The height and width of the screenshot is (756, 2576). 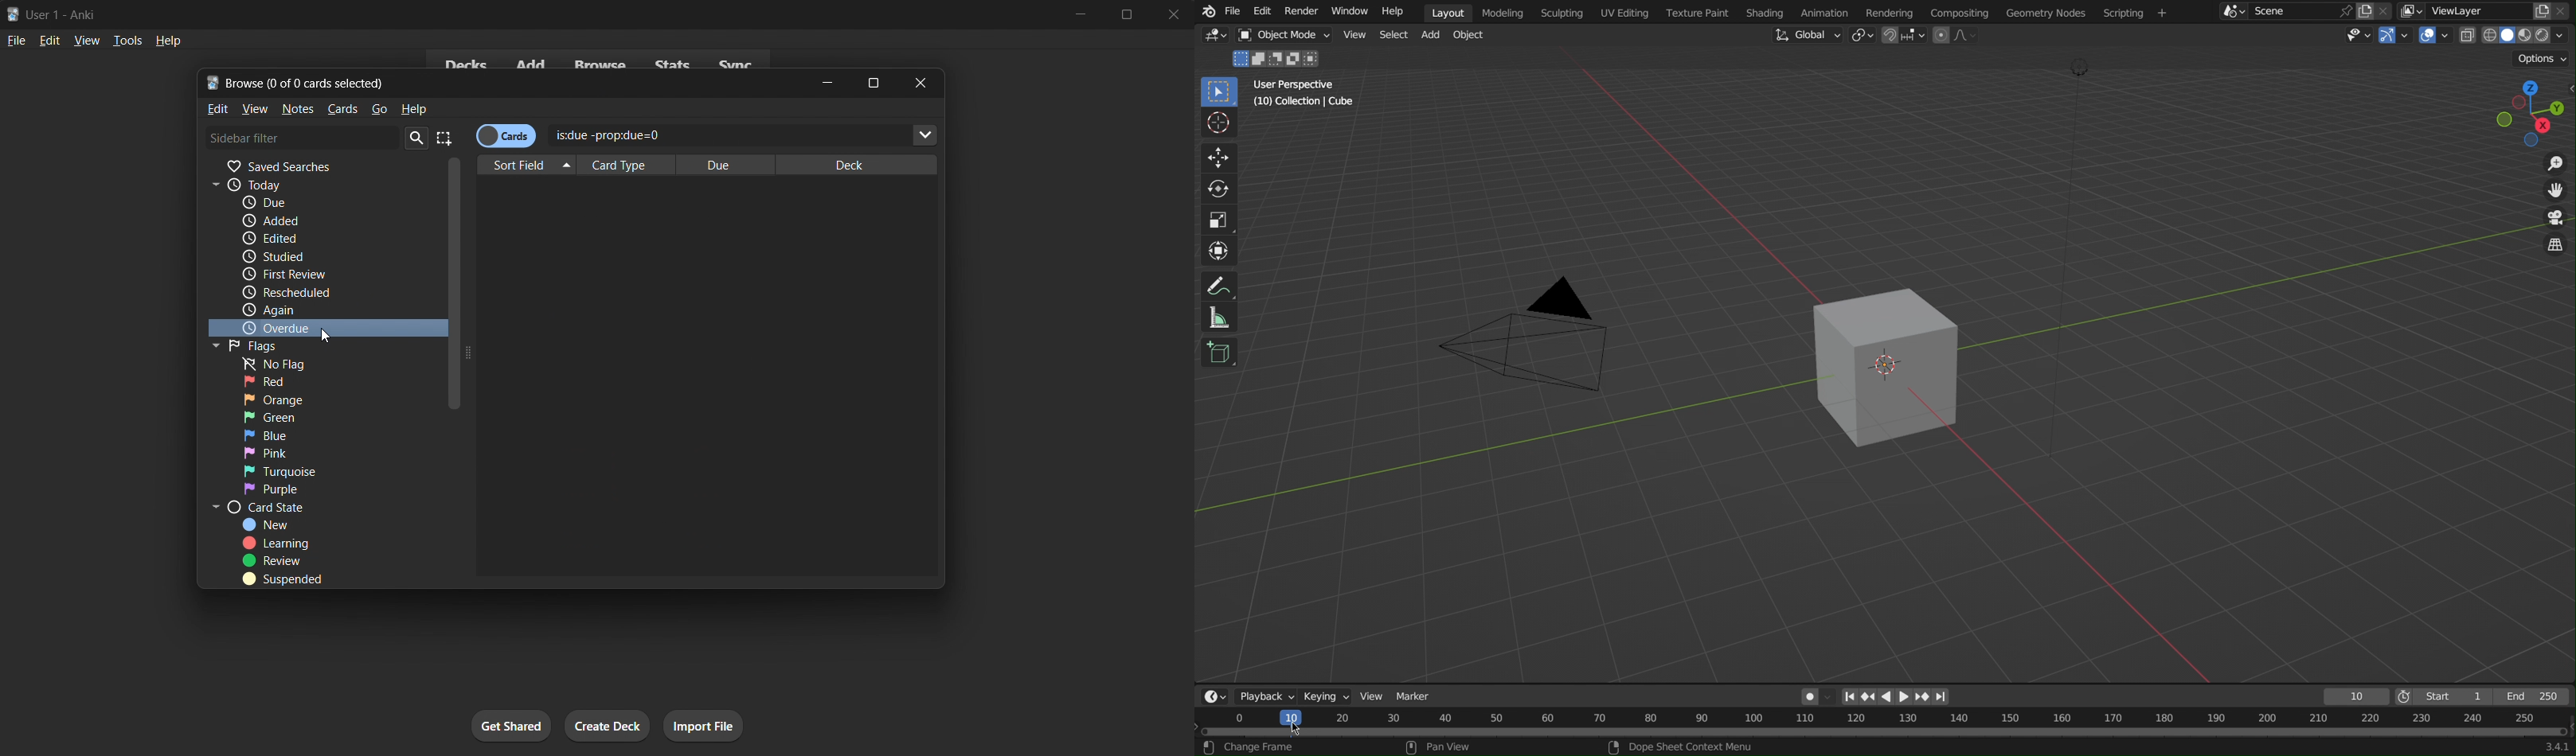 I want to click on overdue, so click(x=315, y=327).